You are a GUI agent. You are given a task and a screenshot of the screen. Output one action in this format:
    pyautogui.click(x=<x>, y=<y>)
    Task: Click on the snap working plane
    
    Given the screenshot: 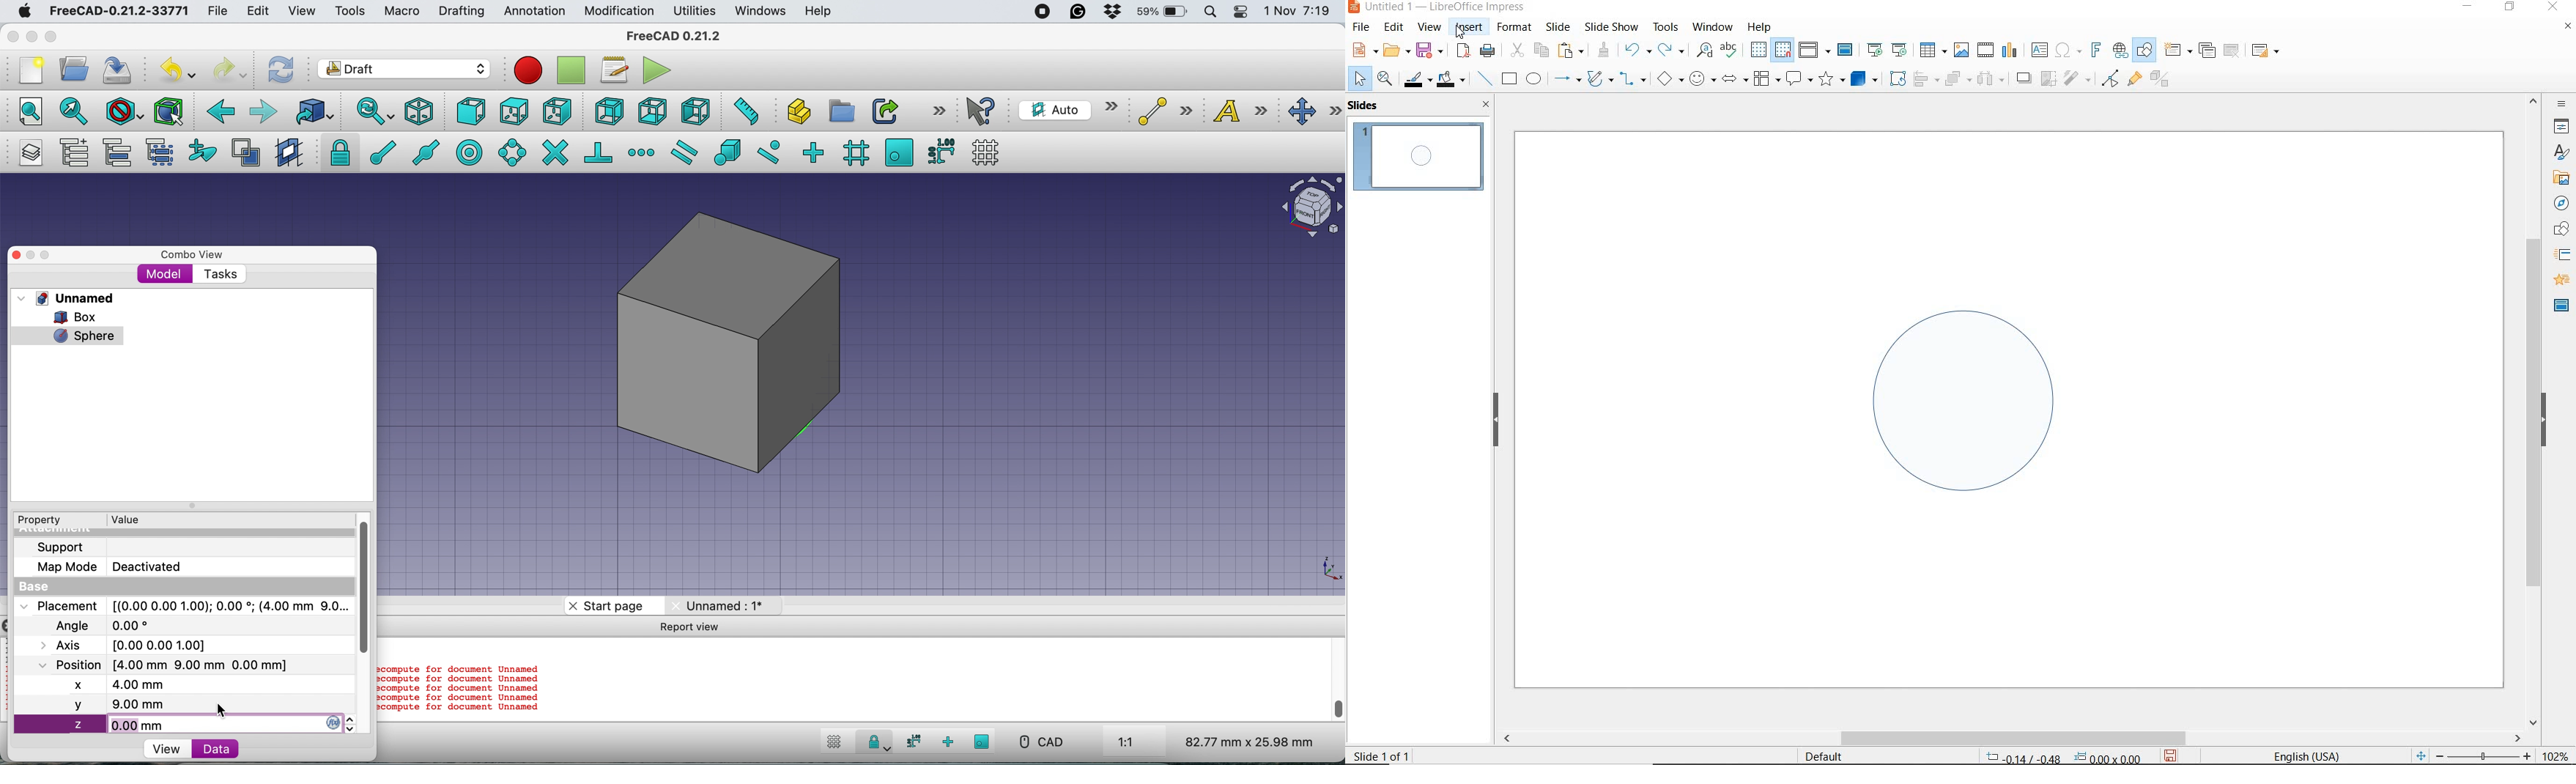 What is the action you would take?
    pyautogui.click(x=899, y=152)
    